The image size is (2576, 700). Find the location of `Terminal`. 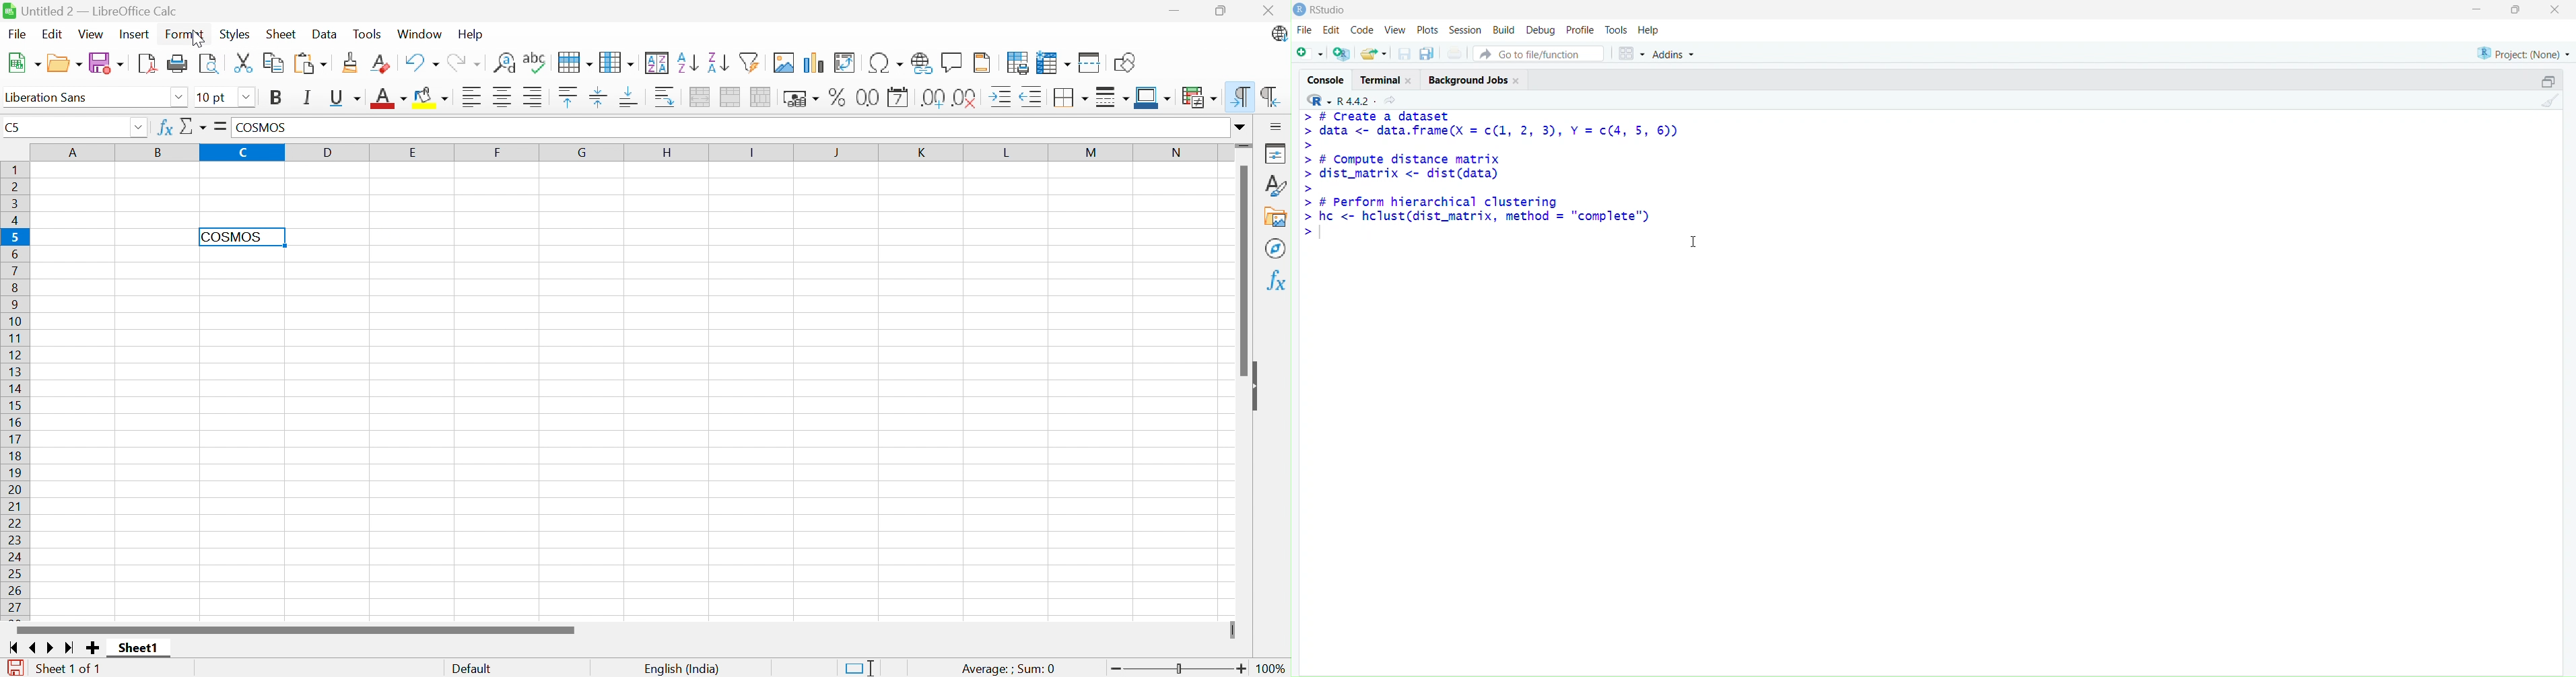

Terminal is located at coordinates (1384, 80).